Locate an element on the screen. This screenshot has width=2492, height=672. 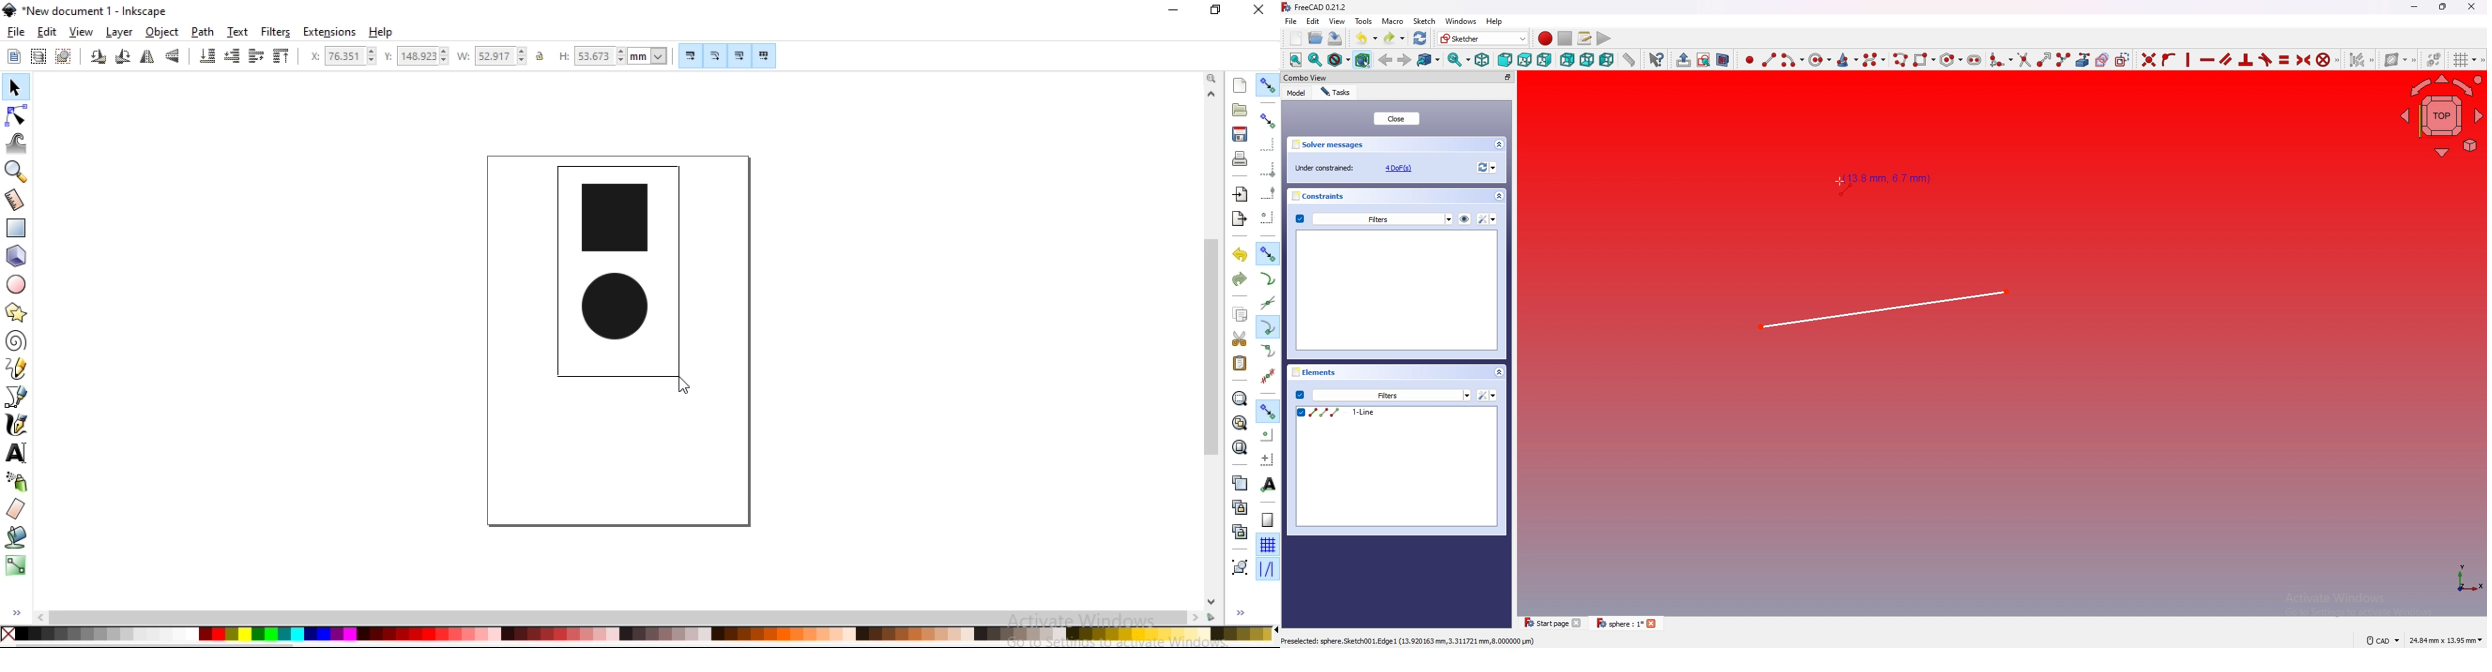
duplicate selected objects is located at coordinates (1241, 485).